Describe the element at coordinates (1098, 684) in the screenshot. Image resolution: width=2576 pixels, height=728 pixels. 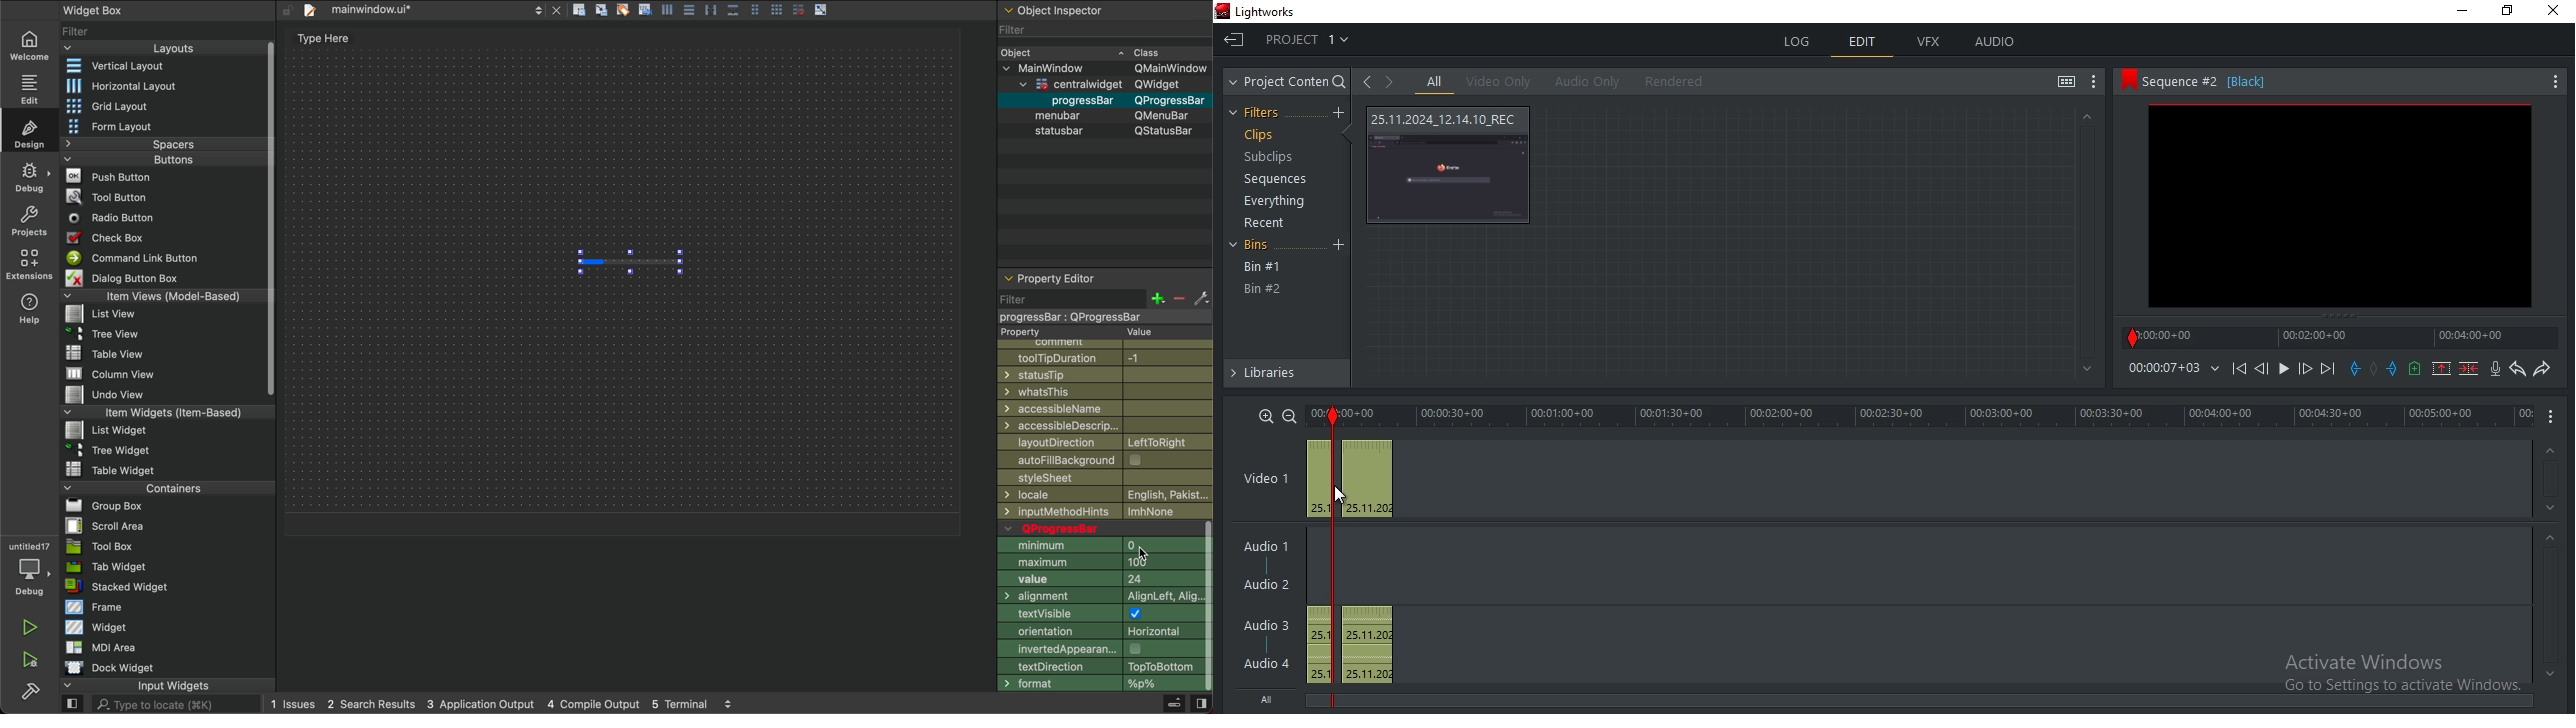
I see `format` at that location.